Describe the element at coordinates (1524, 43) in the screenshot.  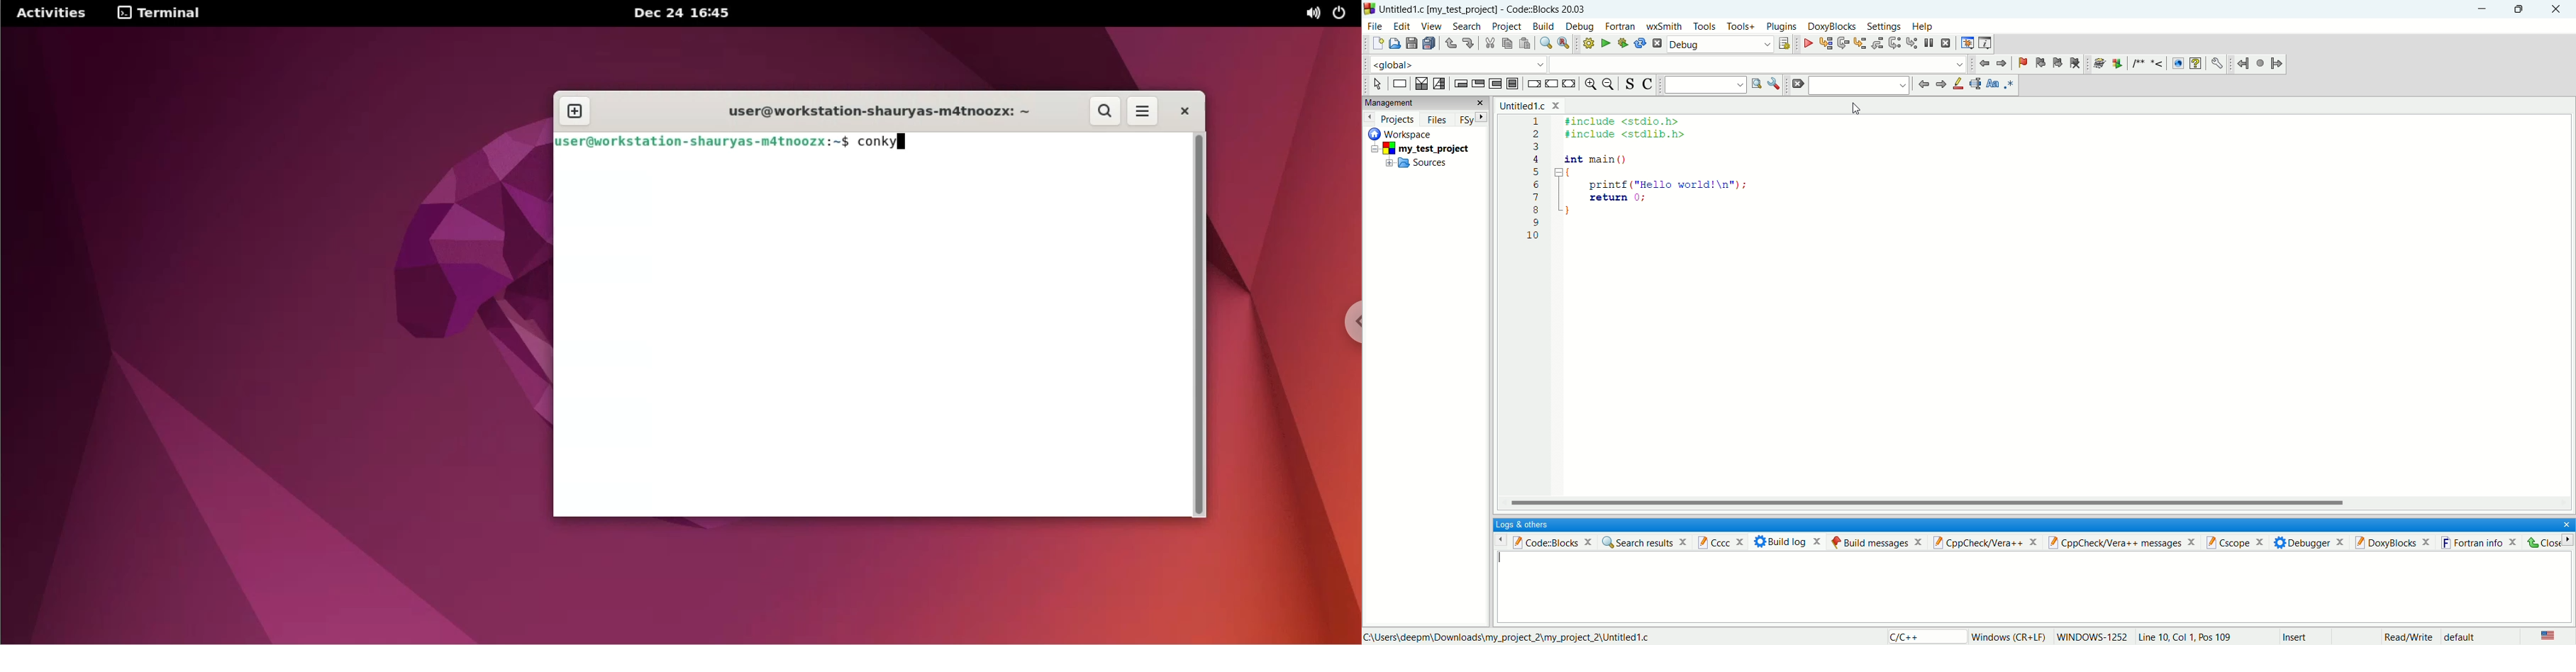
I see `paste` at that location.